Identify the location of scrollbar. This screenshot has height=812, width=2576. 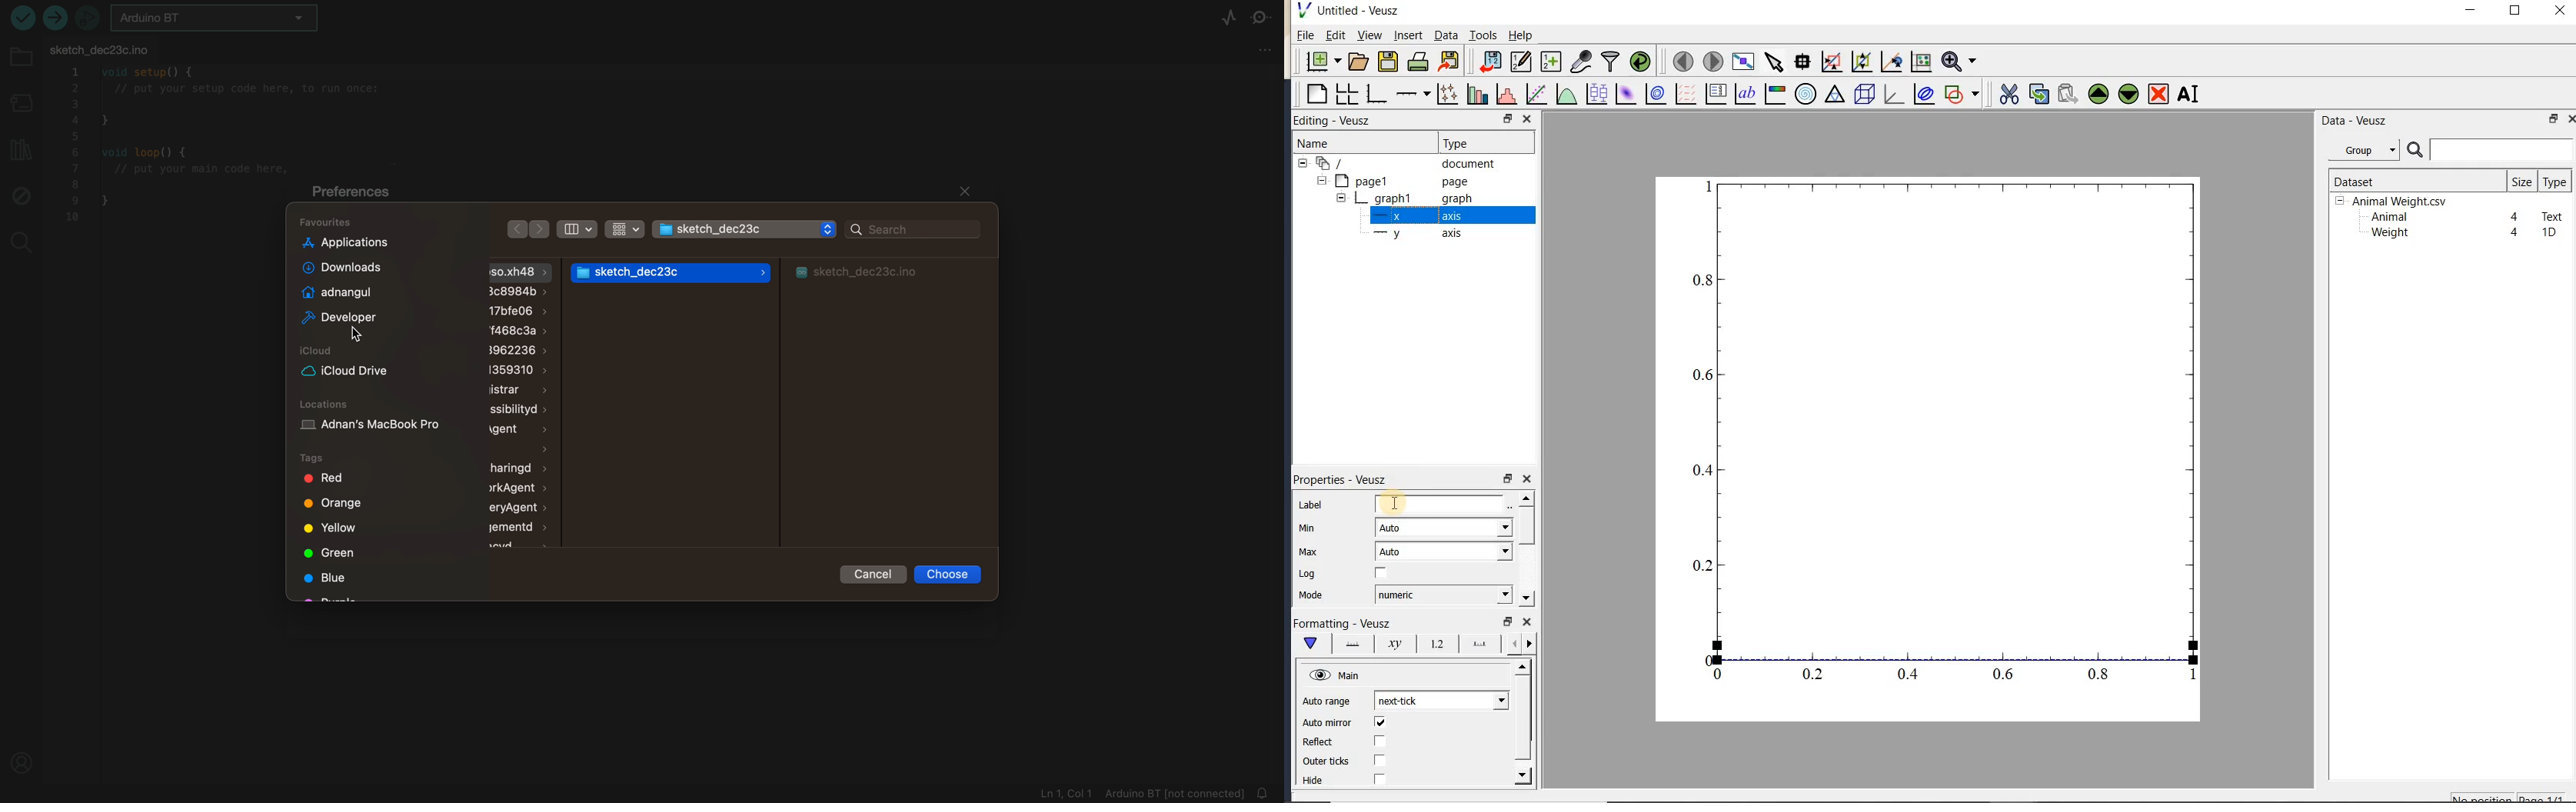
(1523, 722).